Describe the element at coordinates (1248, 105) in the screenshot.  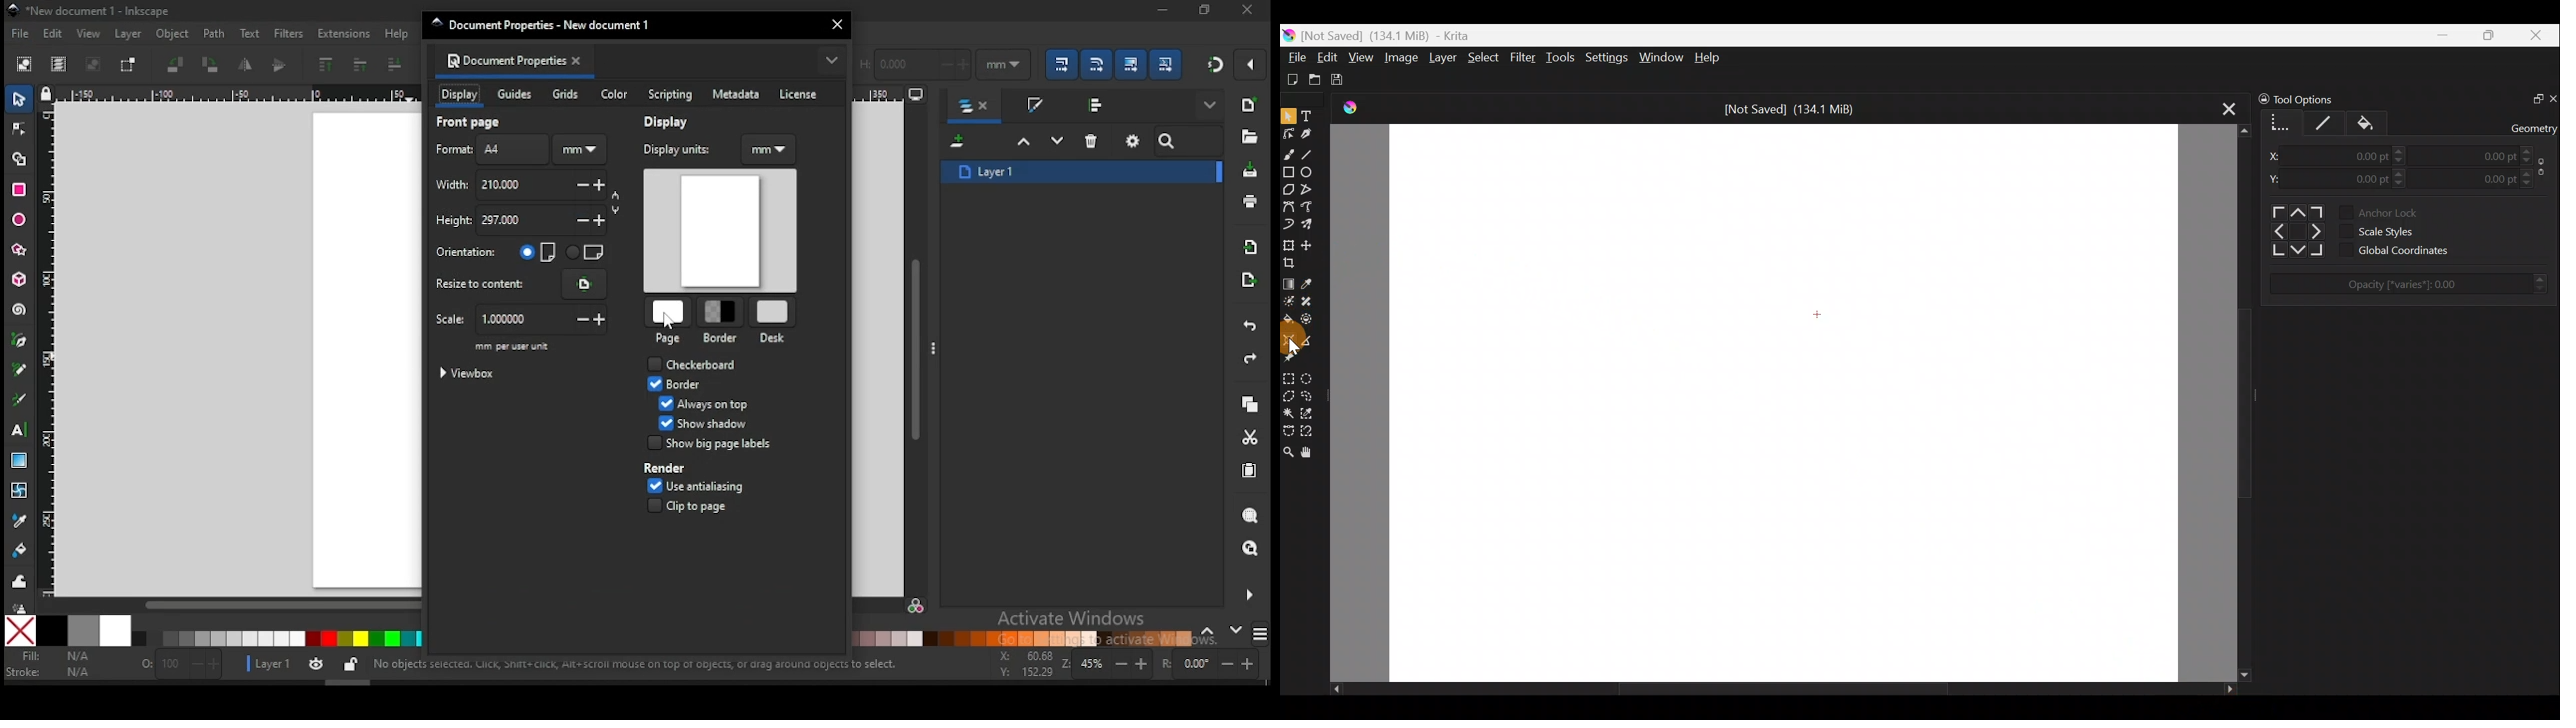
I see `new` at that location.